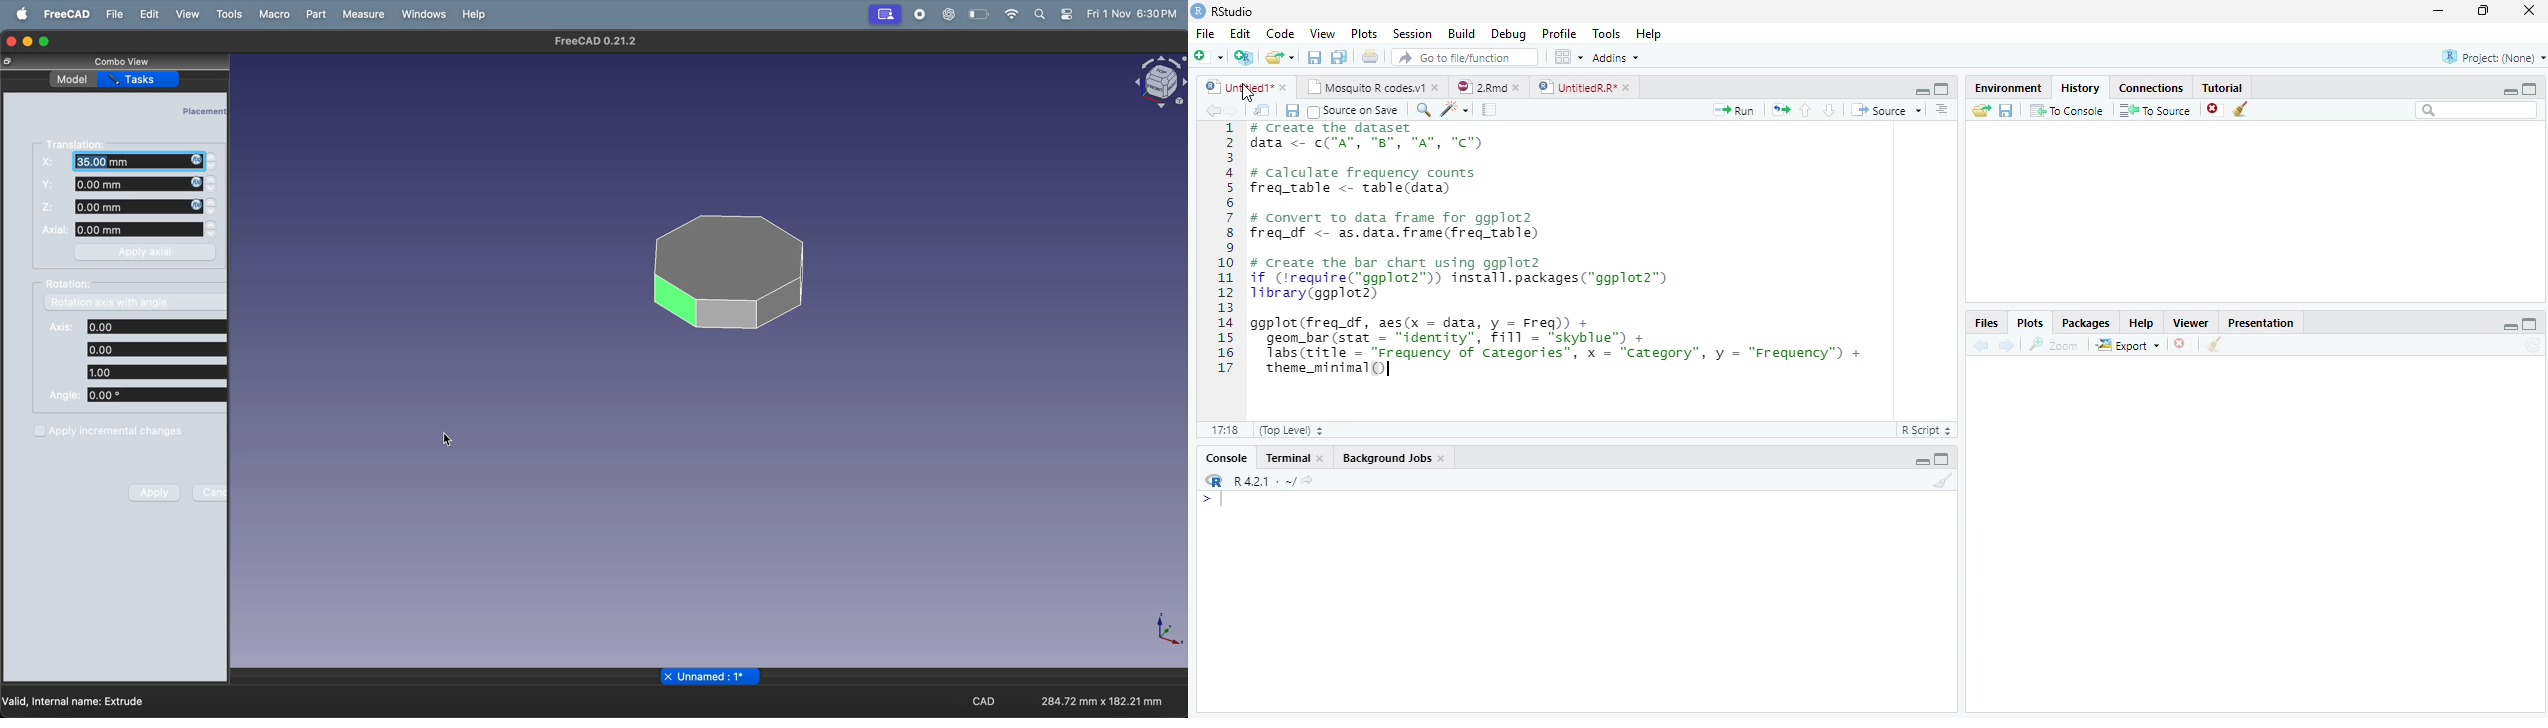 This screenshot has width=2548, height=728. I want to click on History, so click(2084, 88).